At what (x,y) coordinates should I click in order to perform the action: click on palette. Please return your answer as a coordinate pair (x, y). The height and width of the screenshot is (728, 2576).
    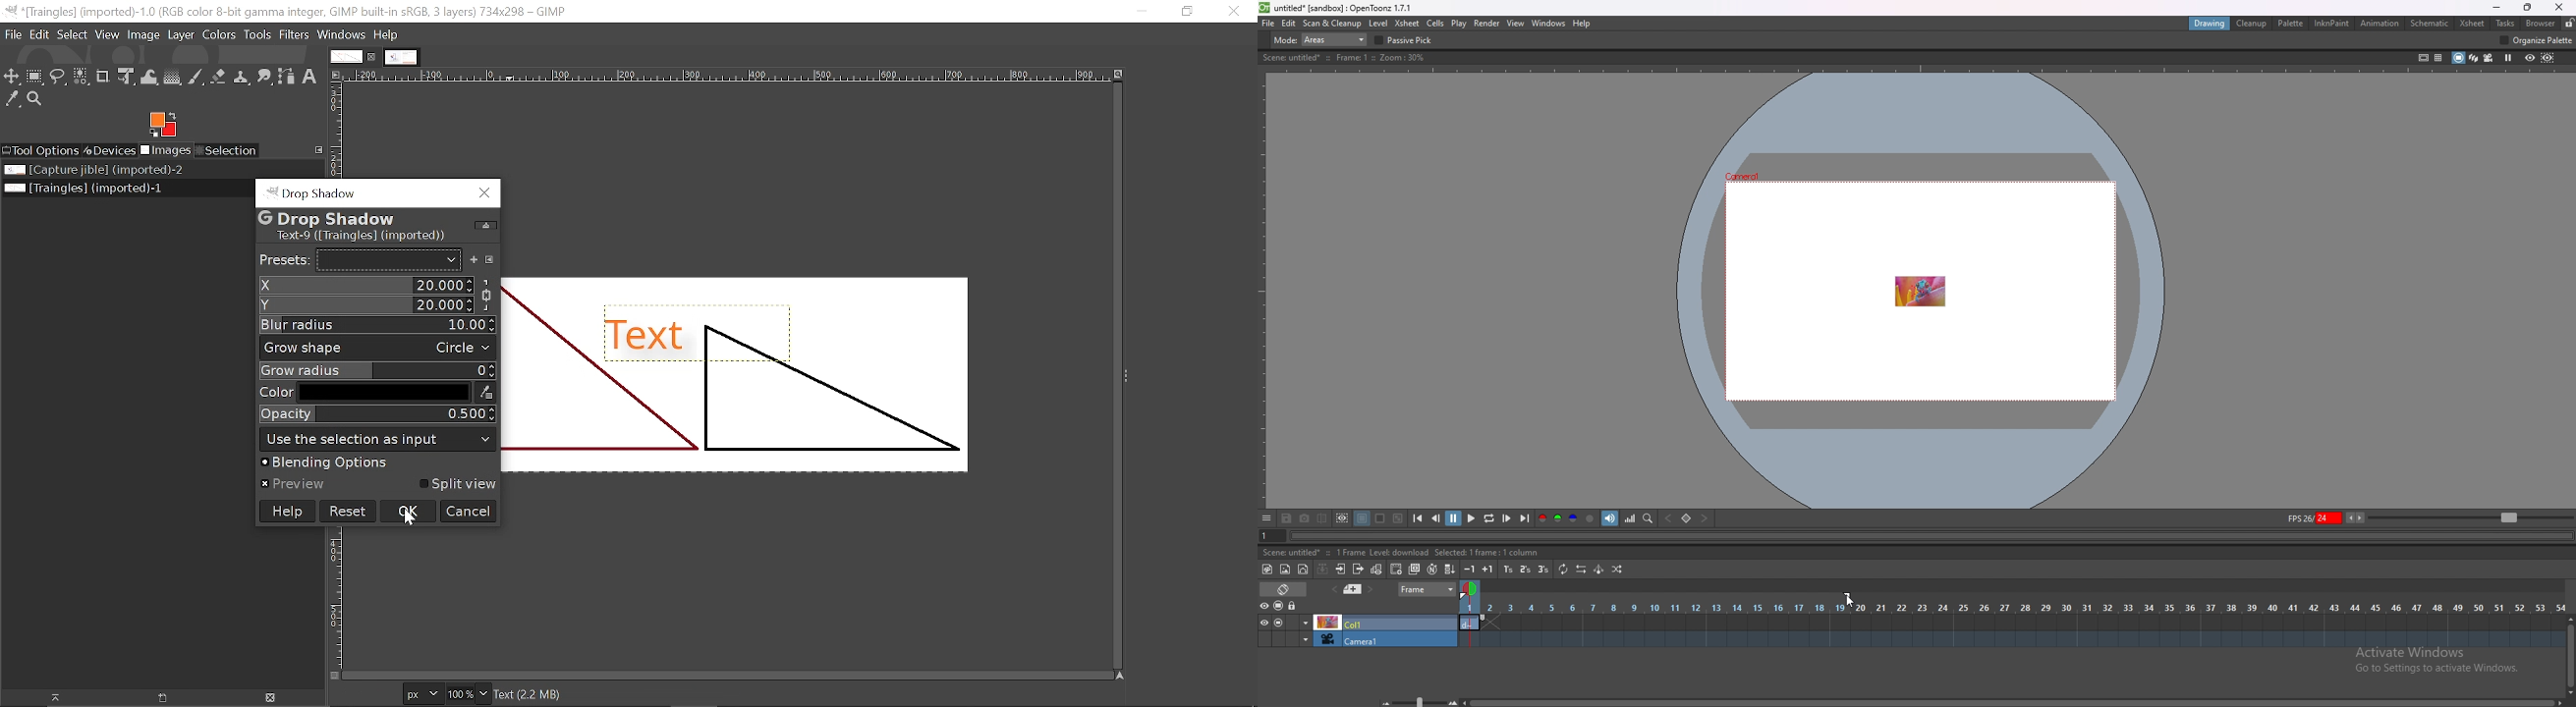
    Looking at the image, I should click on (2292, 23).